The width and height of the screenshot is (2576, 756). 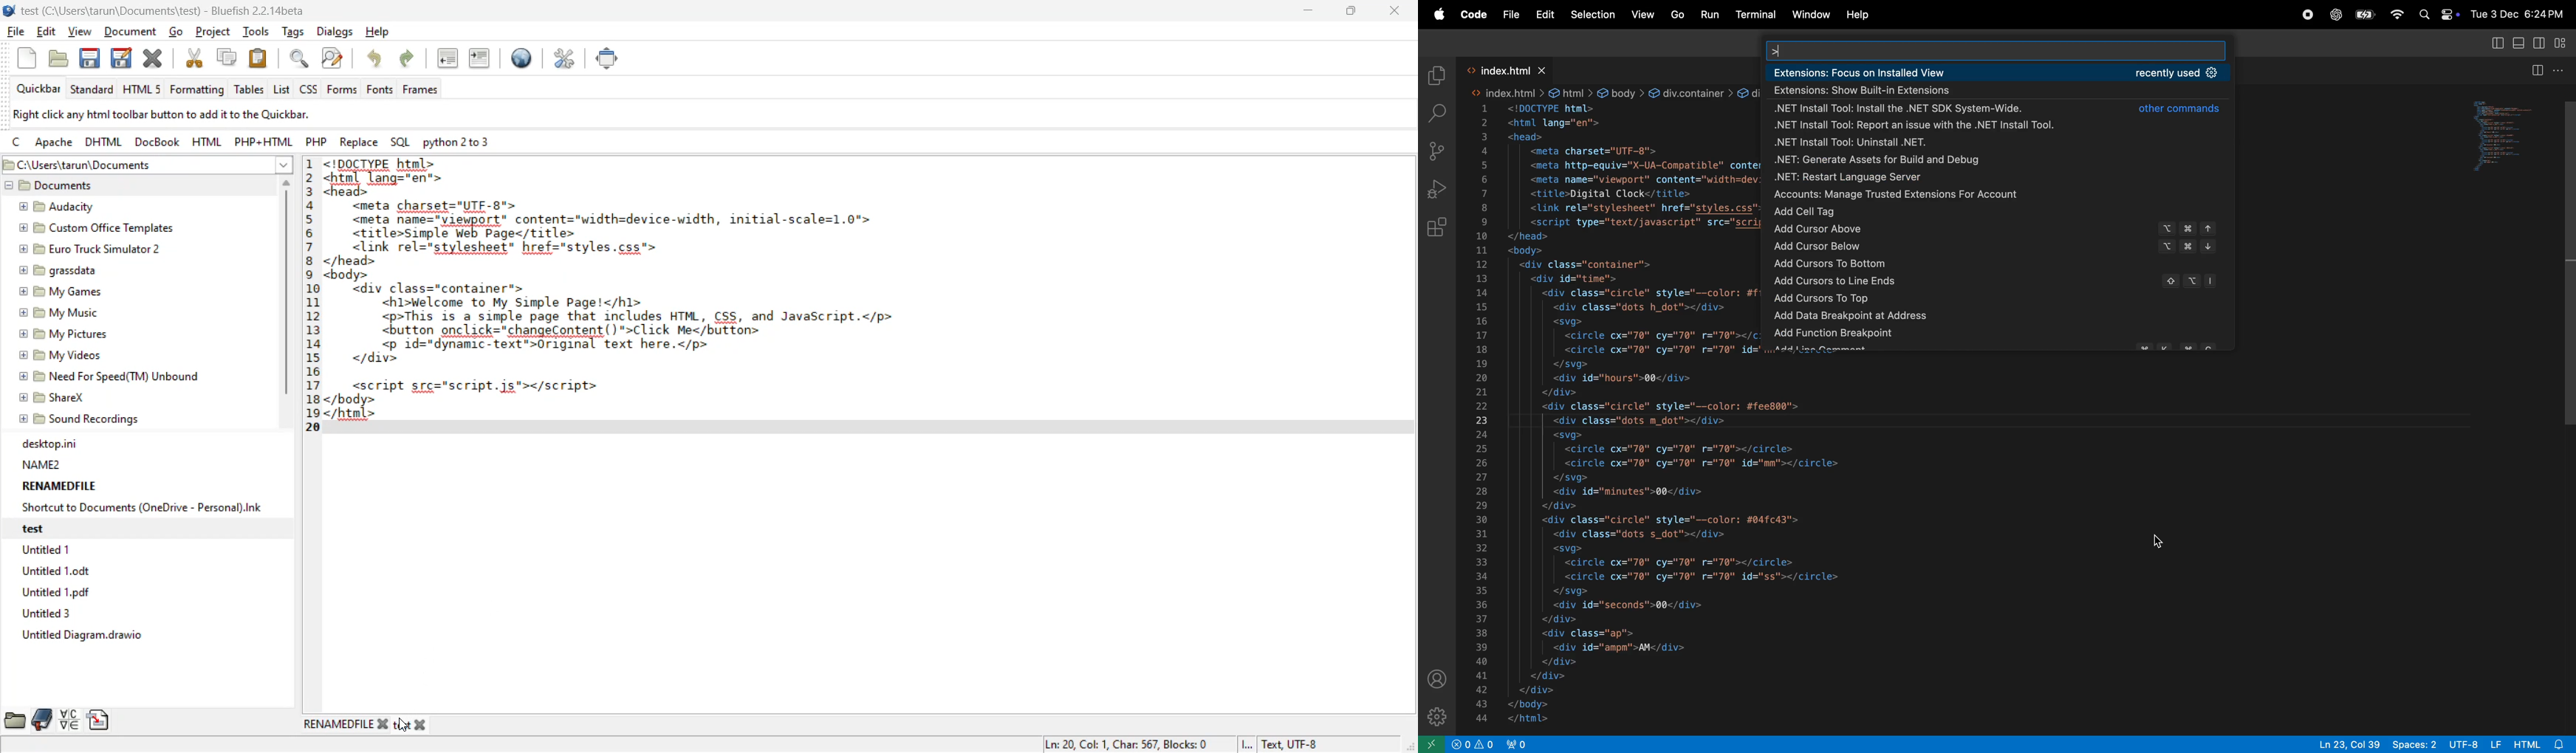 I want to click on customize layout, so click(x=2564, y=43).